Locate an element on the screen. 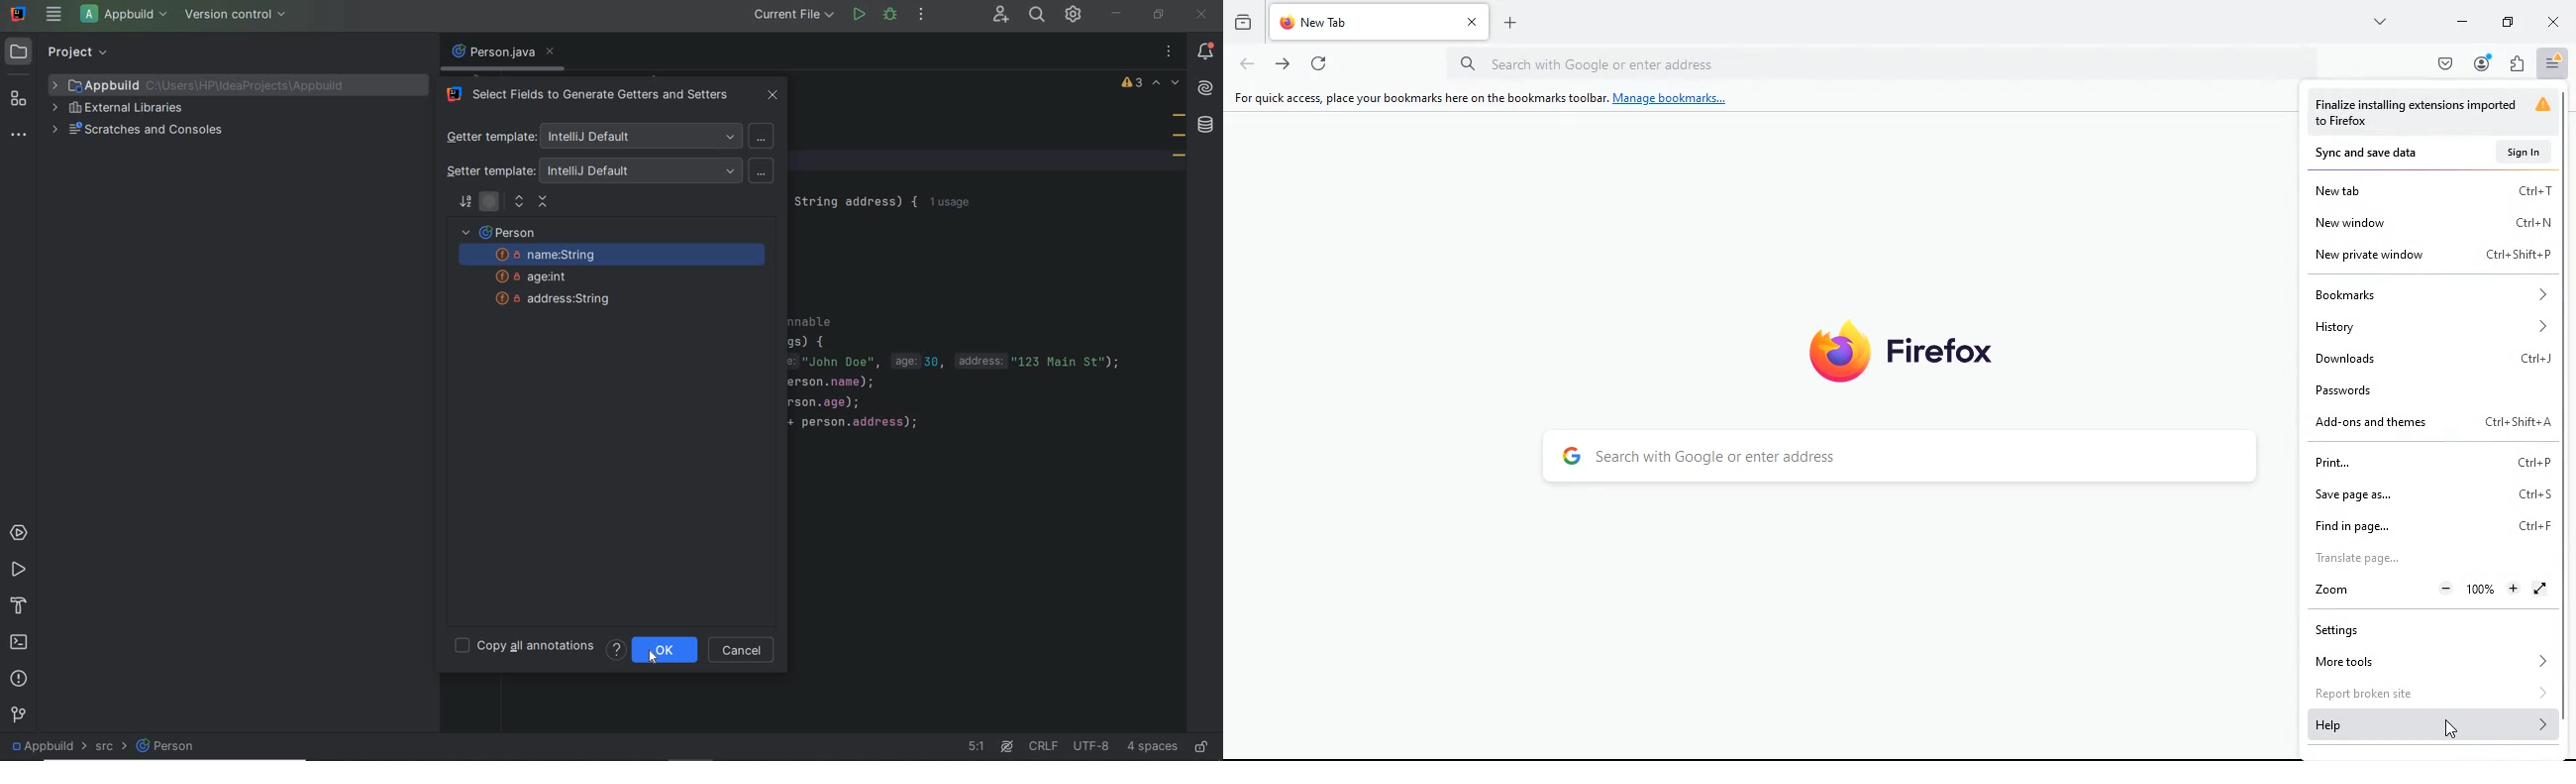 The width and height of the screenshot is (2576, 784). save page as is located at coordinates (2438, 493).